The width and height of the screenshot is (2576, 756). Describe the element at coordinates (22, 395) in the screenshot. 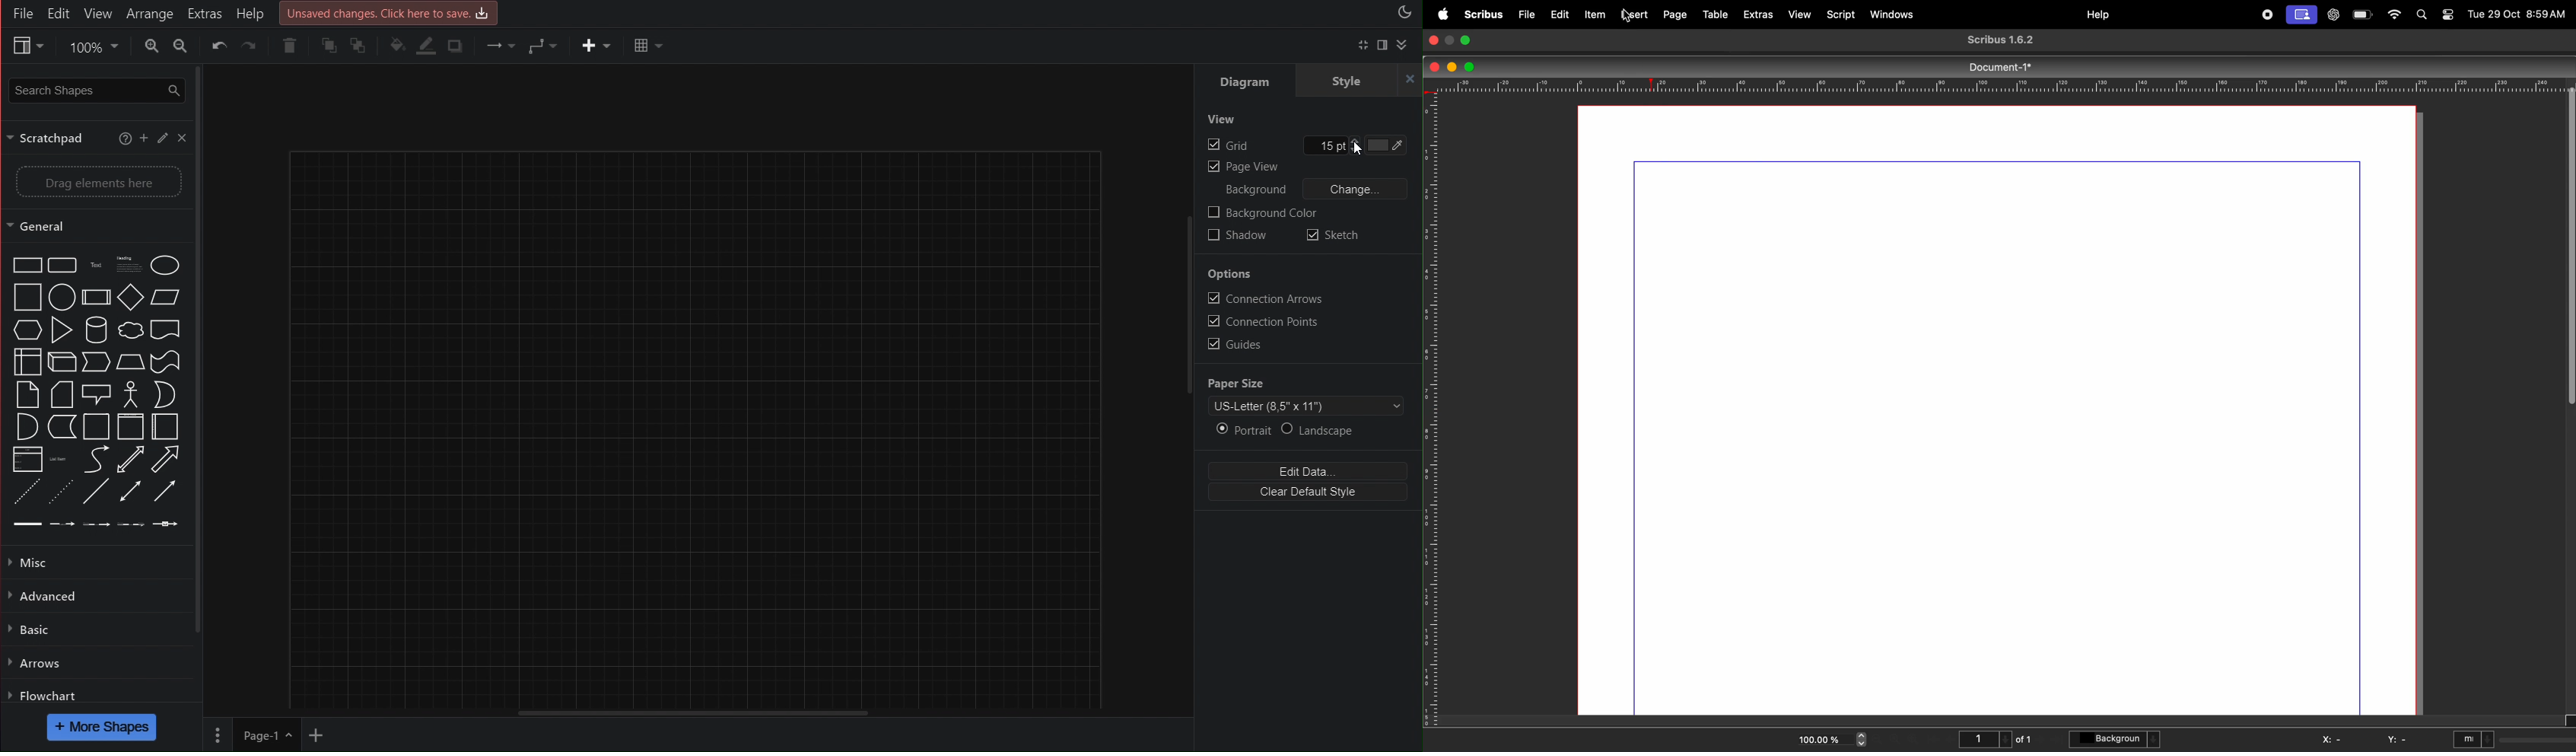

I see `notes shape` at that location.